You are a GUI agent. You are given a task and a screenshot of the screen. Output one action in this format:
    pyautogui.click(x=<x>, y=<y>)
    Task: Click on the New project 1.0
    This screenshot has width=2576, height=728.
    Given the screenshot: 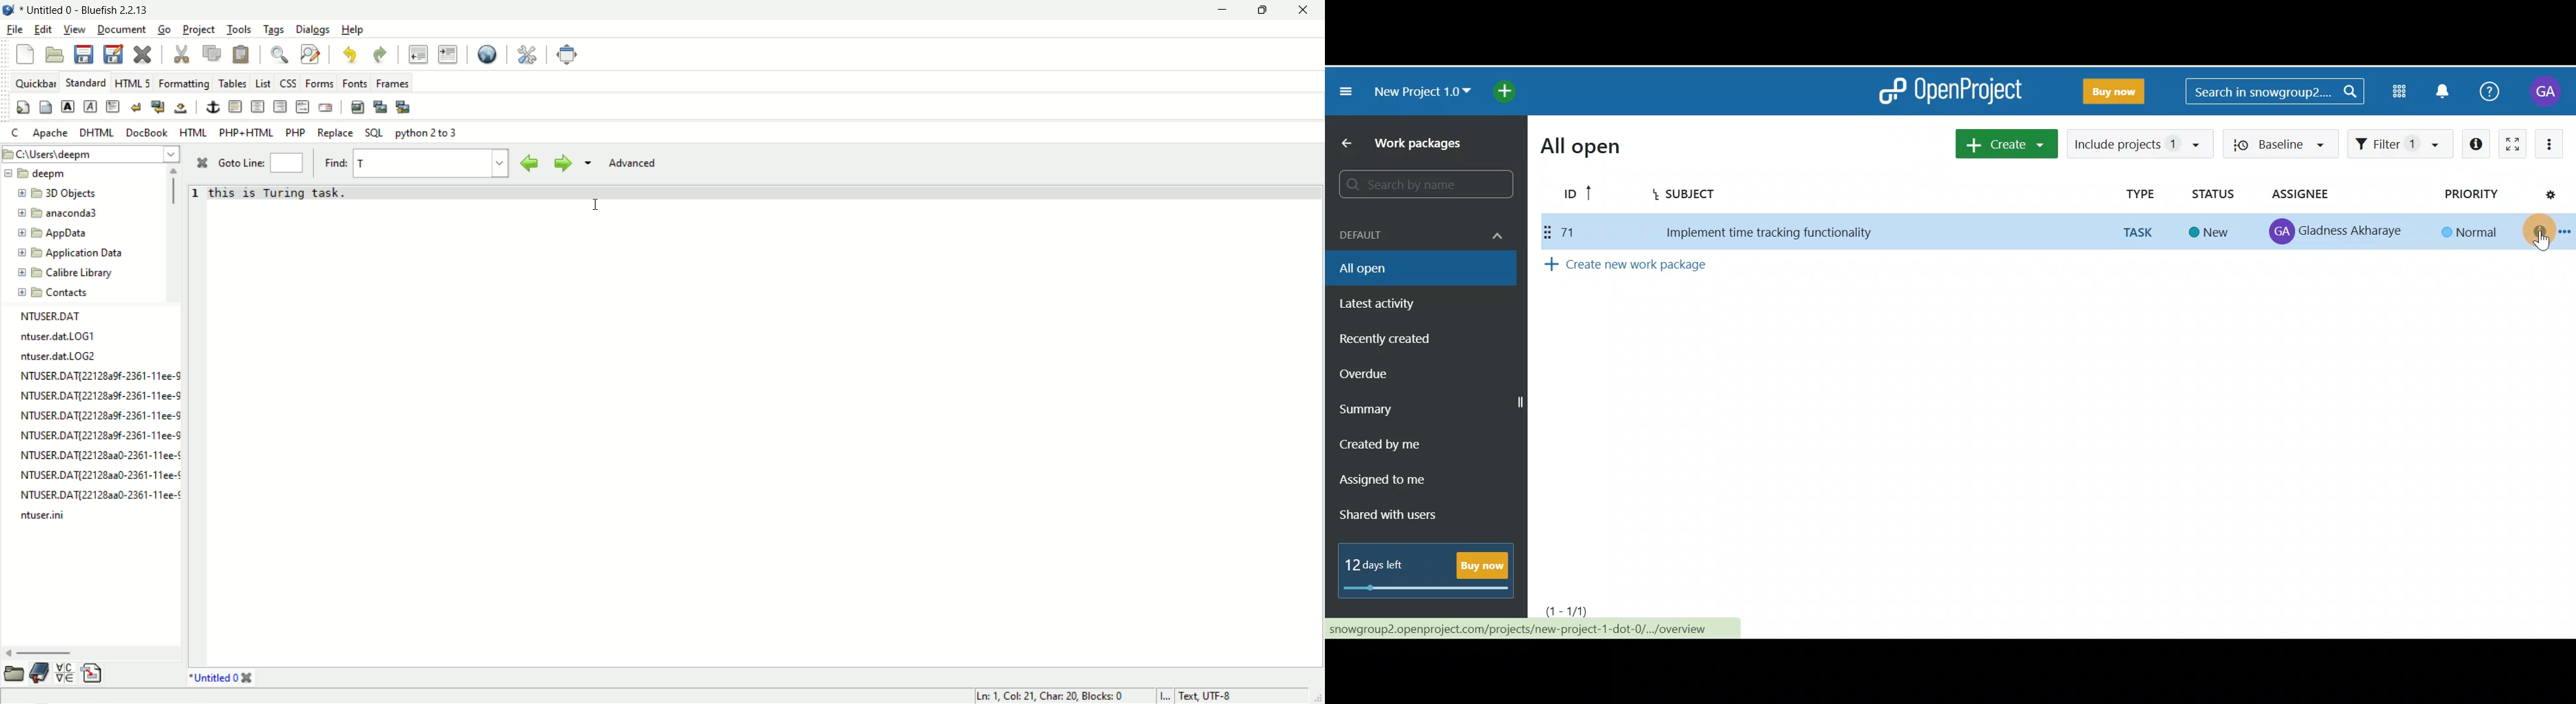 What is the action you would take?
    pyautogui.click(x=1418, y=89)
    